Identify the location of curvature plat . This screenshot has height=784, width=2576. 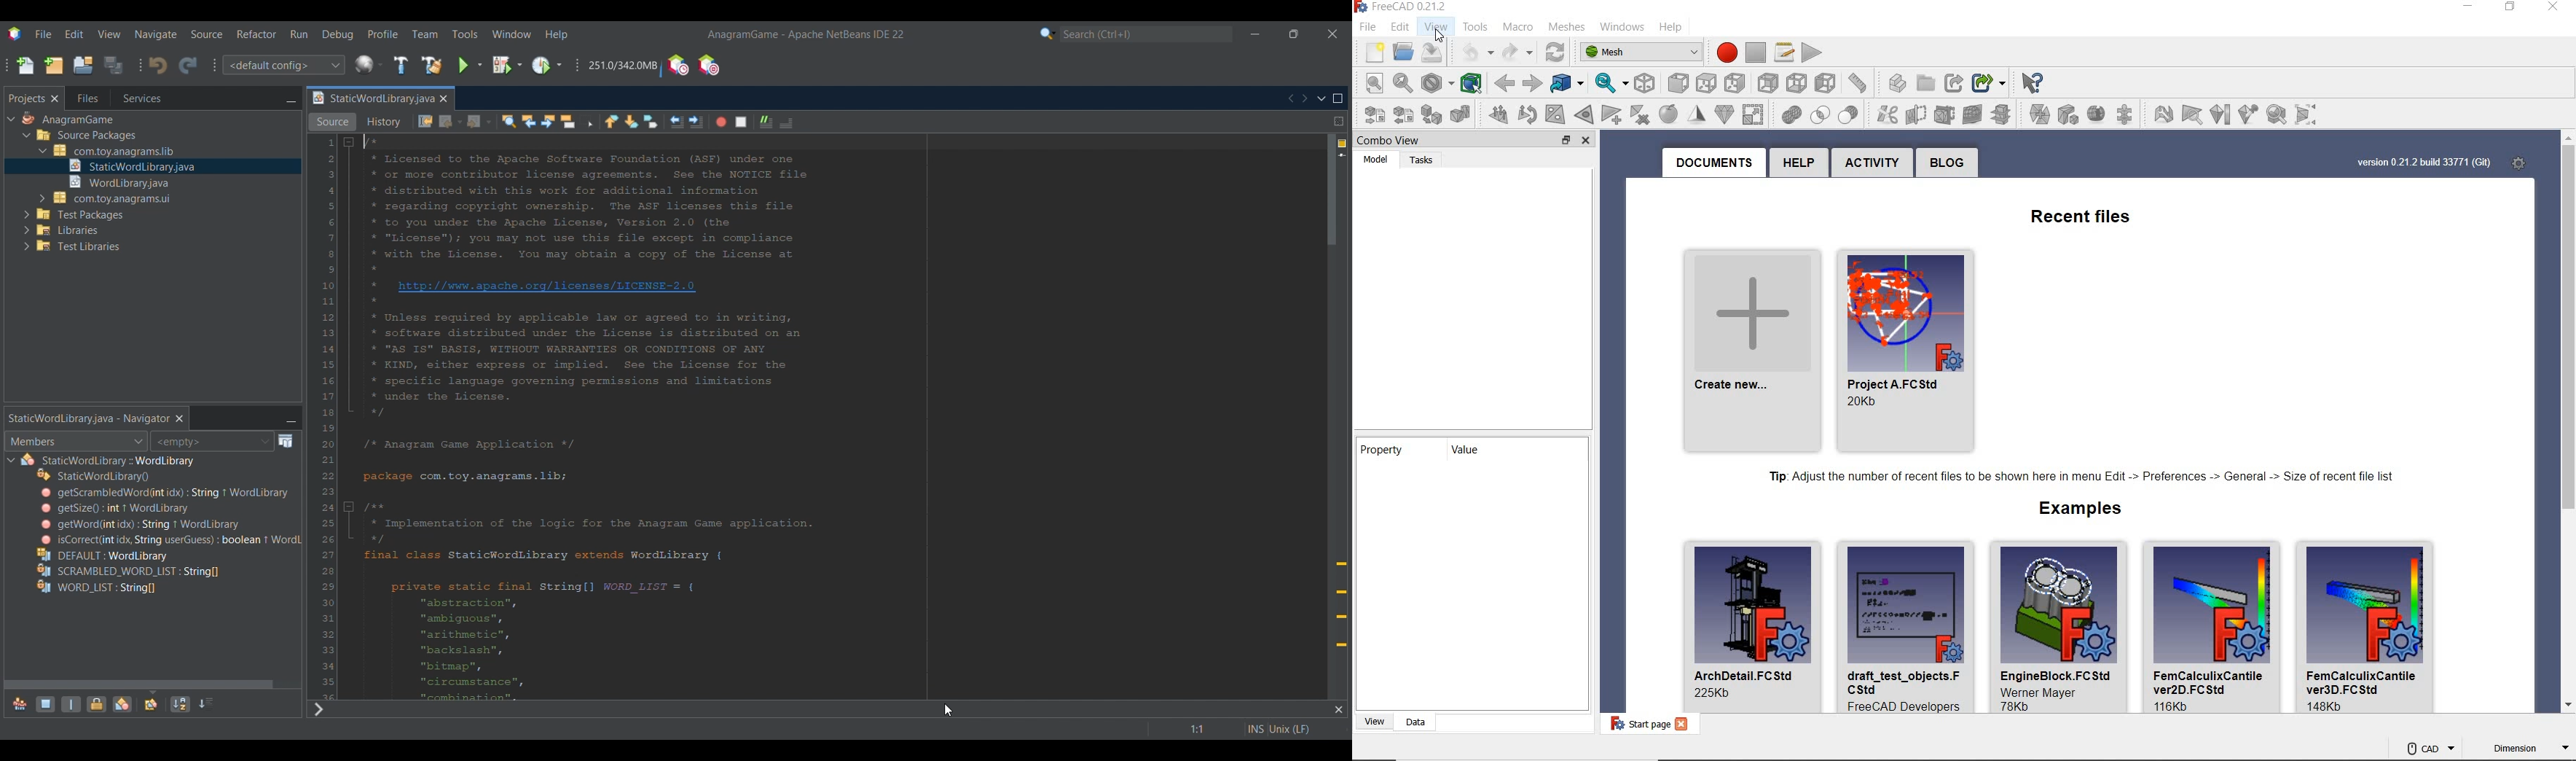
(2220, 116).